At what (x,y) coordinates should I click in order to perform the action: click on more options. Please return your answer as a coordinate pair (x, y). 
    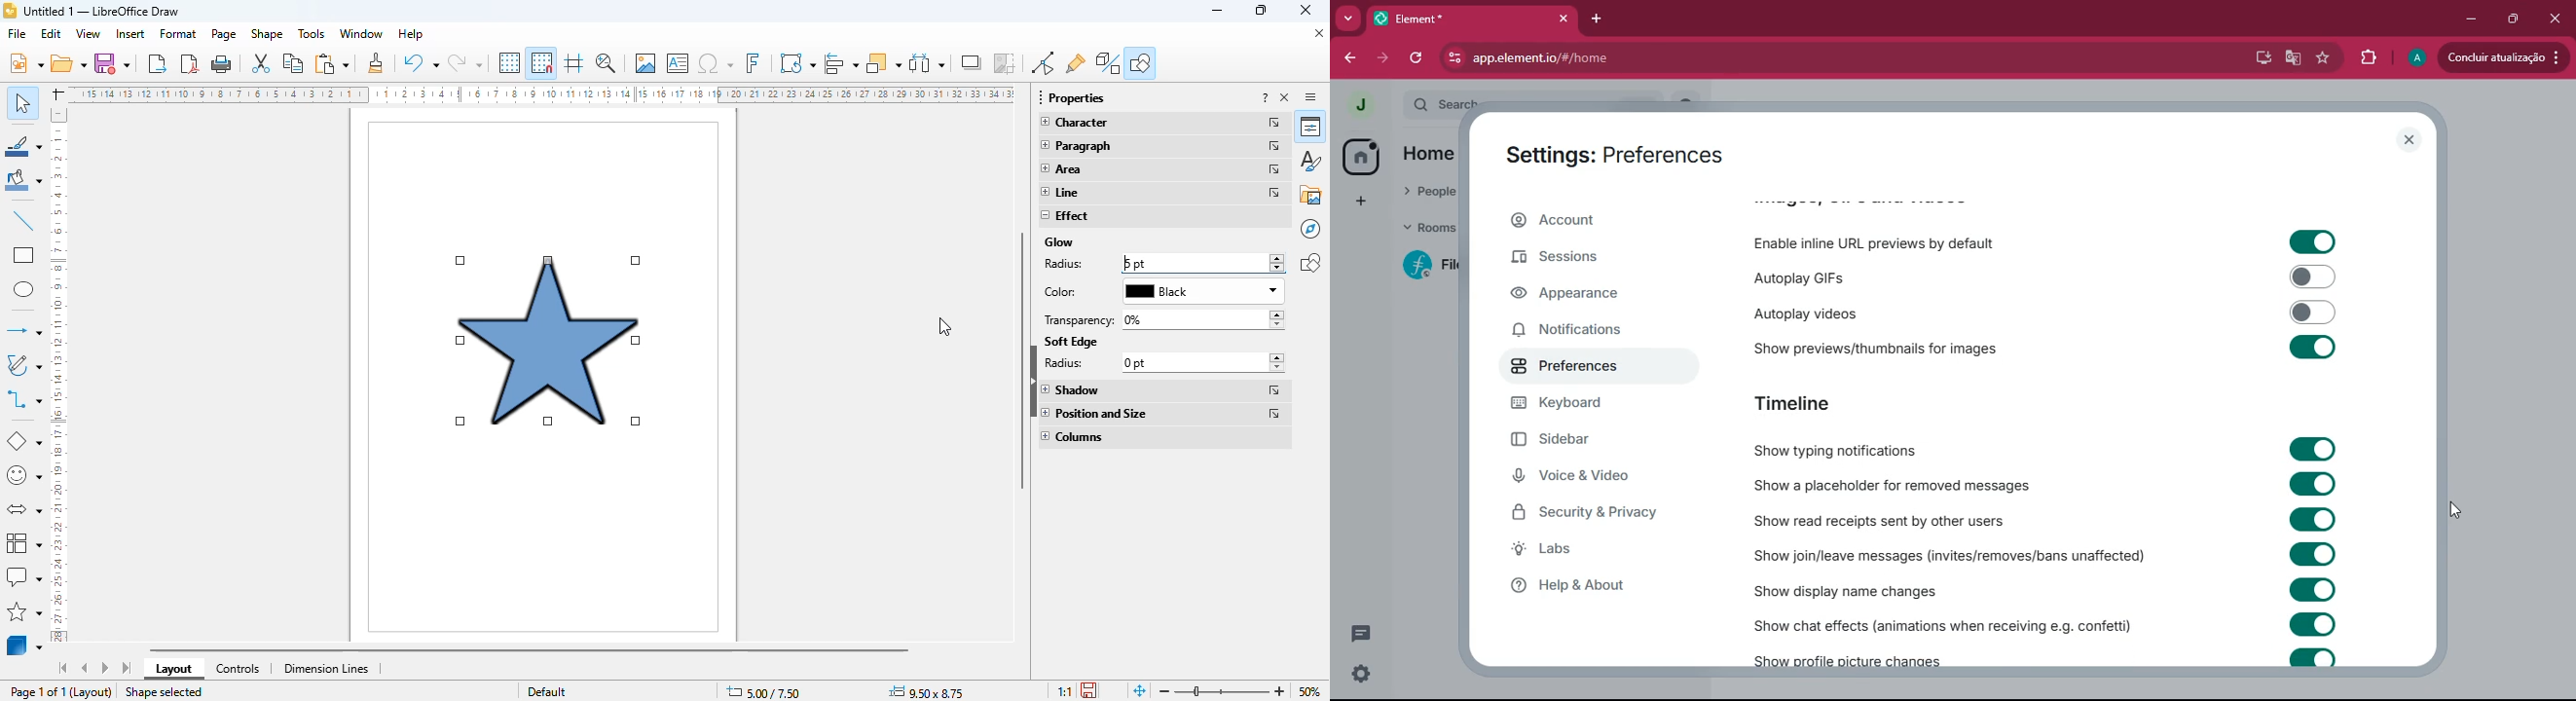
    Looking at the image, I should click on (1276, 123).